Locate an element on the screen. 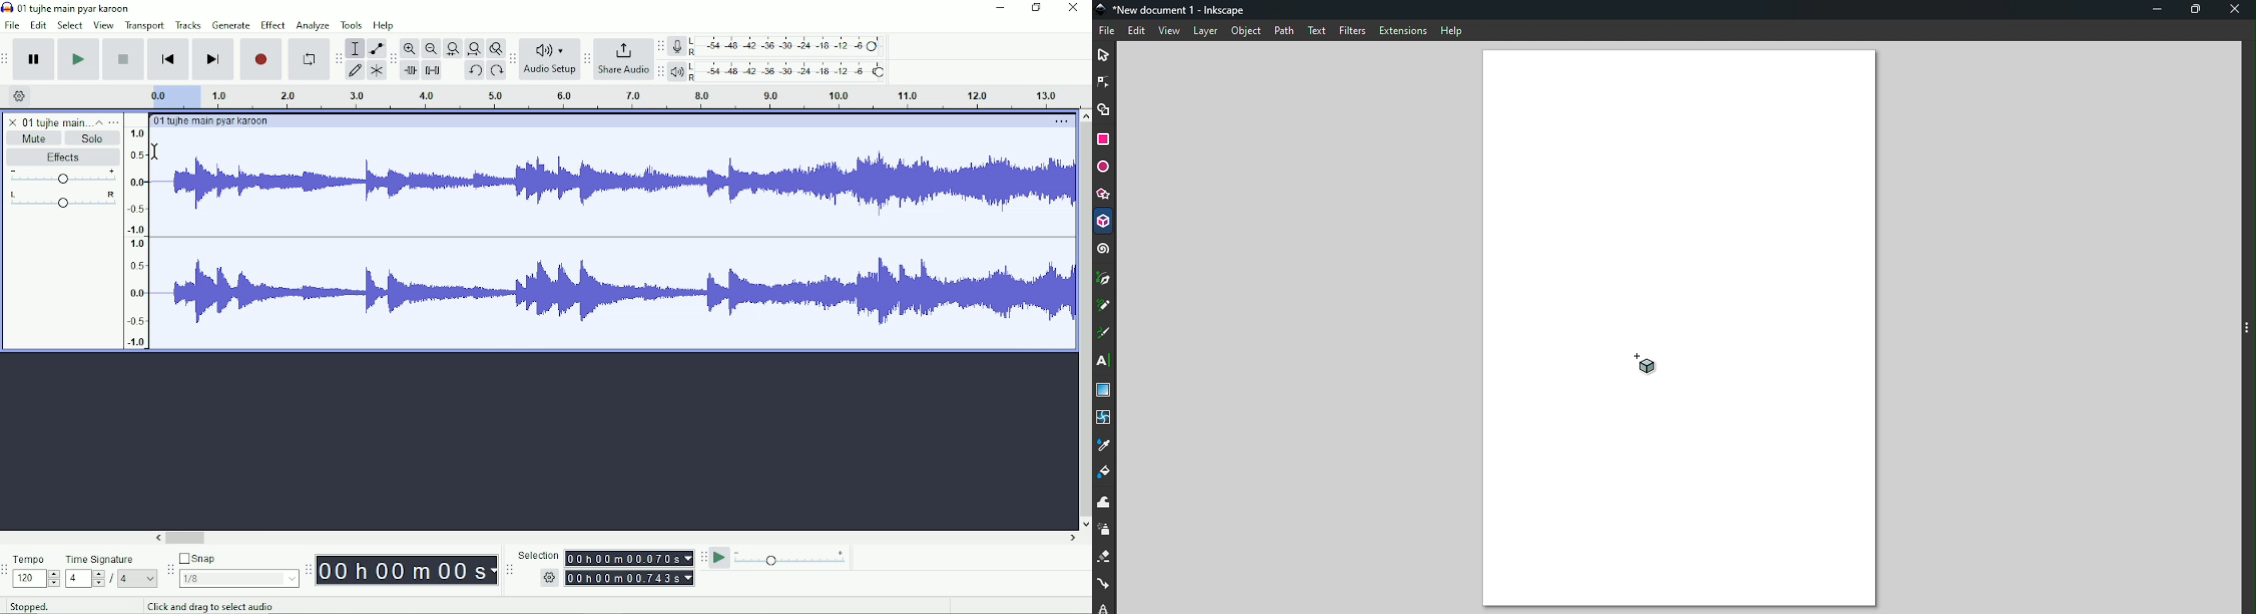  Fit selection to width is located at coordinates (453, 50).